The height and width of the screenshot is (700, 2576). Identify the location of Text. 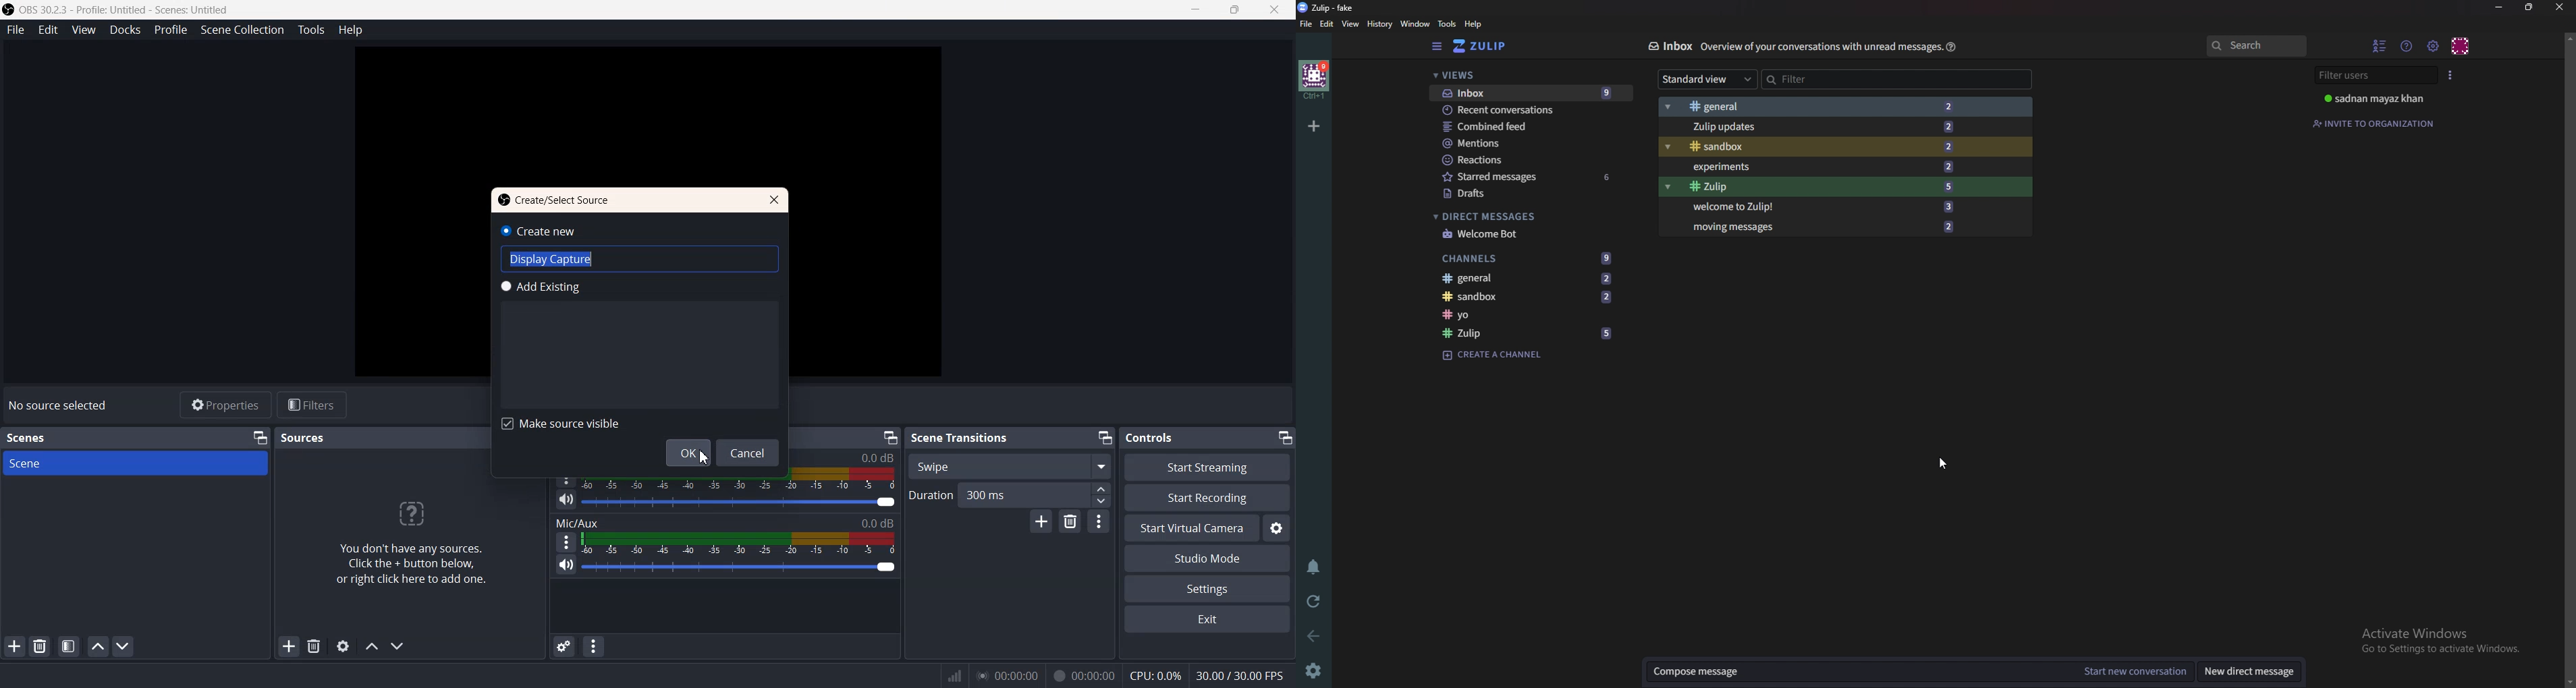
(58, 405).